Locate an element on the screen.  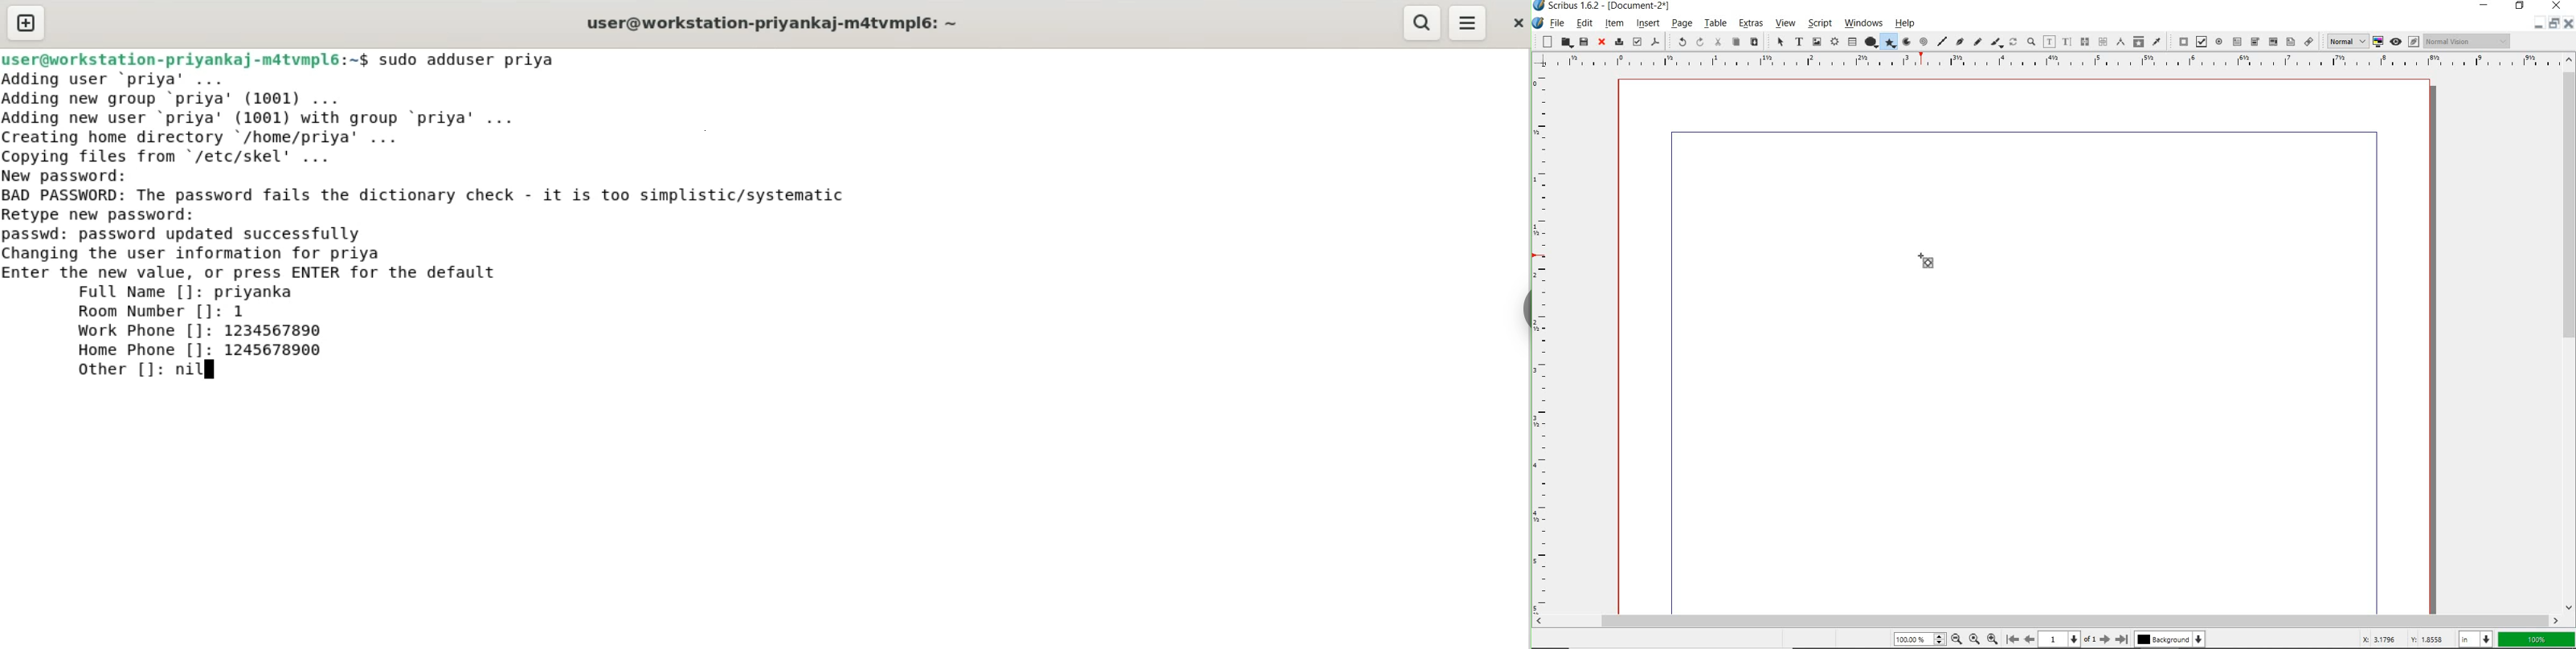
retype new password: is located at coordinates (111, 214).